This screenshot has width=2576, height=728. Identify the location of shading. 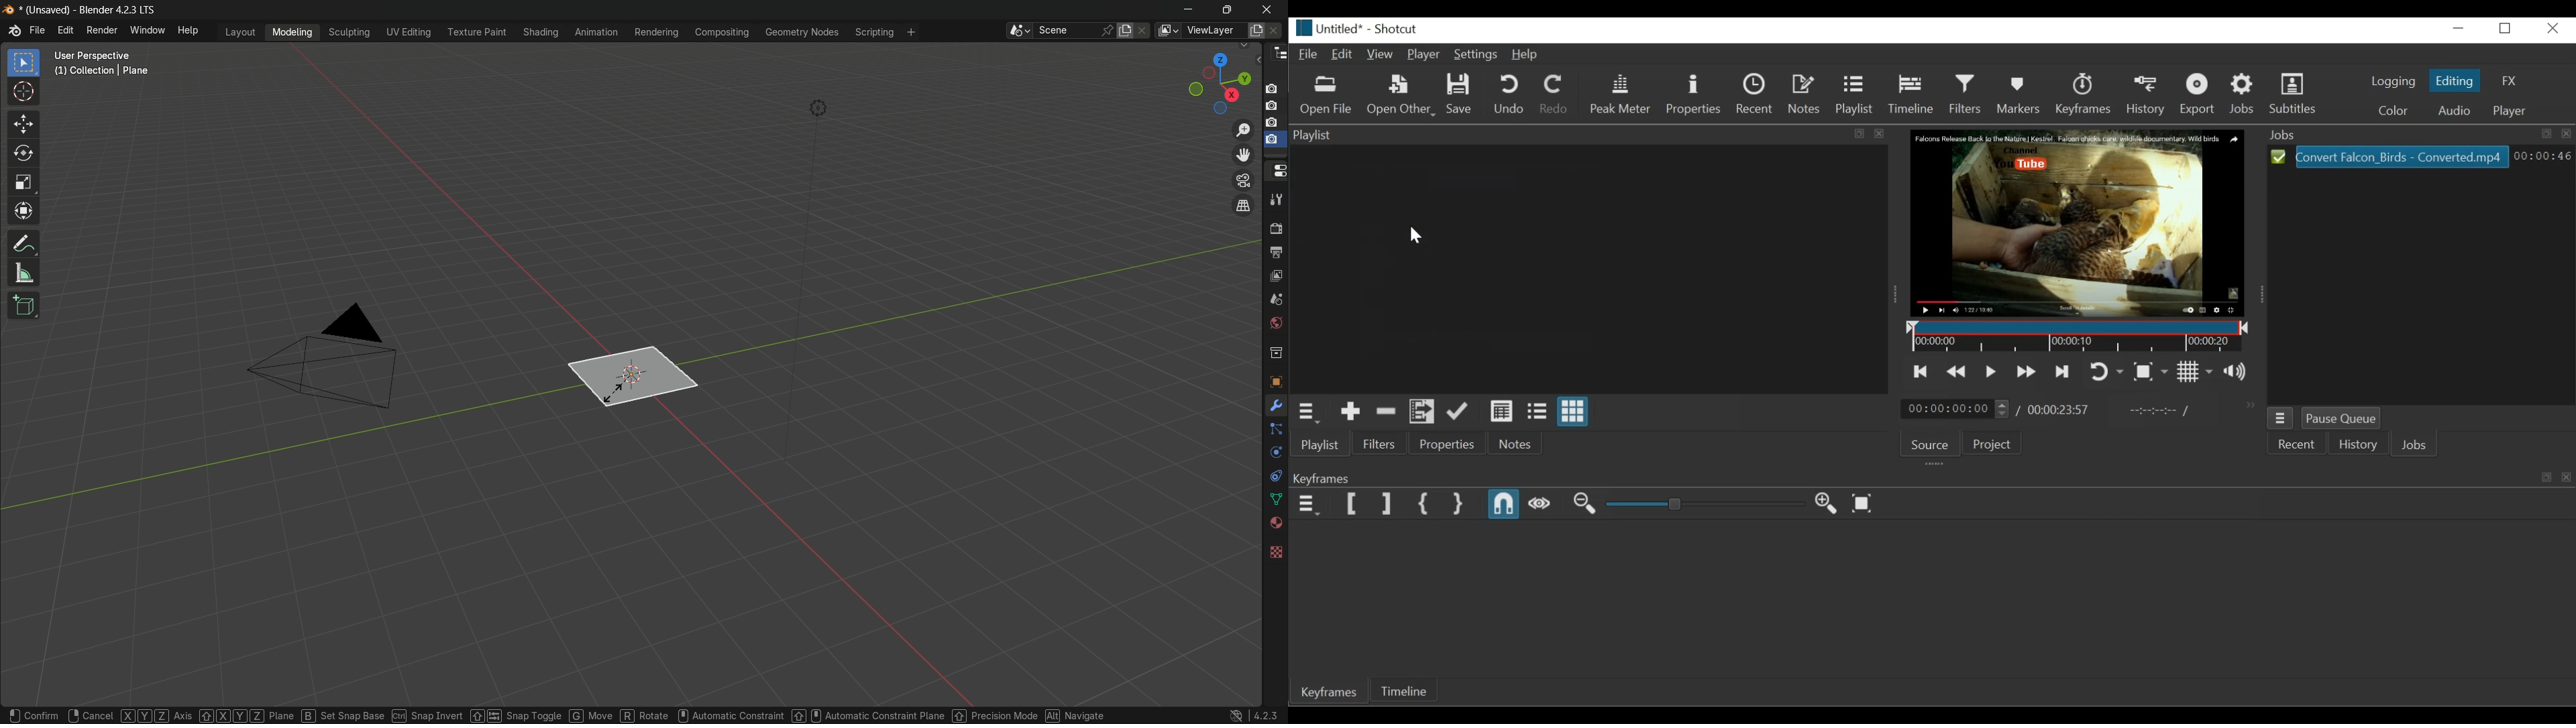
(539, 32).